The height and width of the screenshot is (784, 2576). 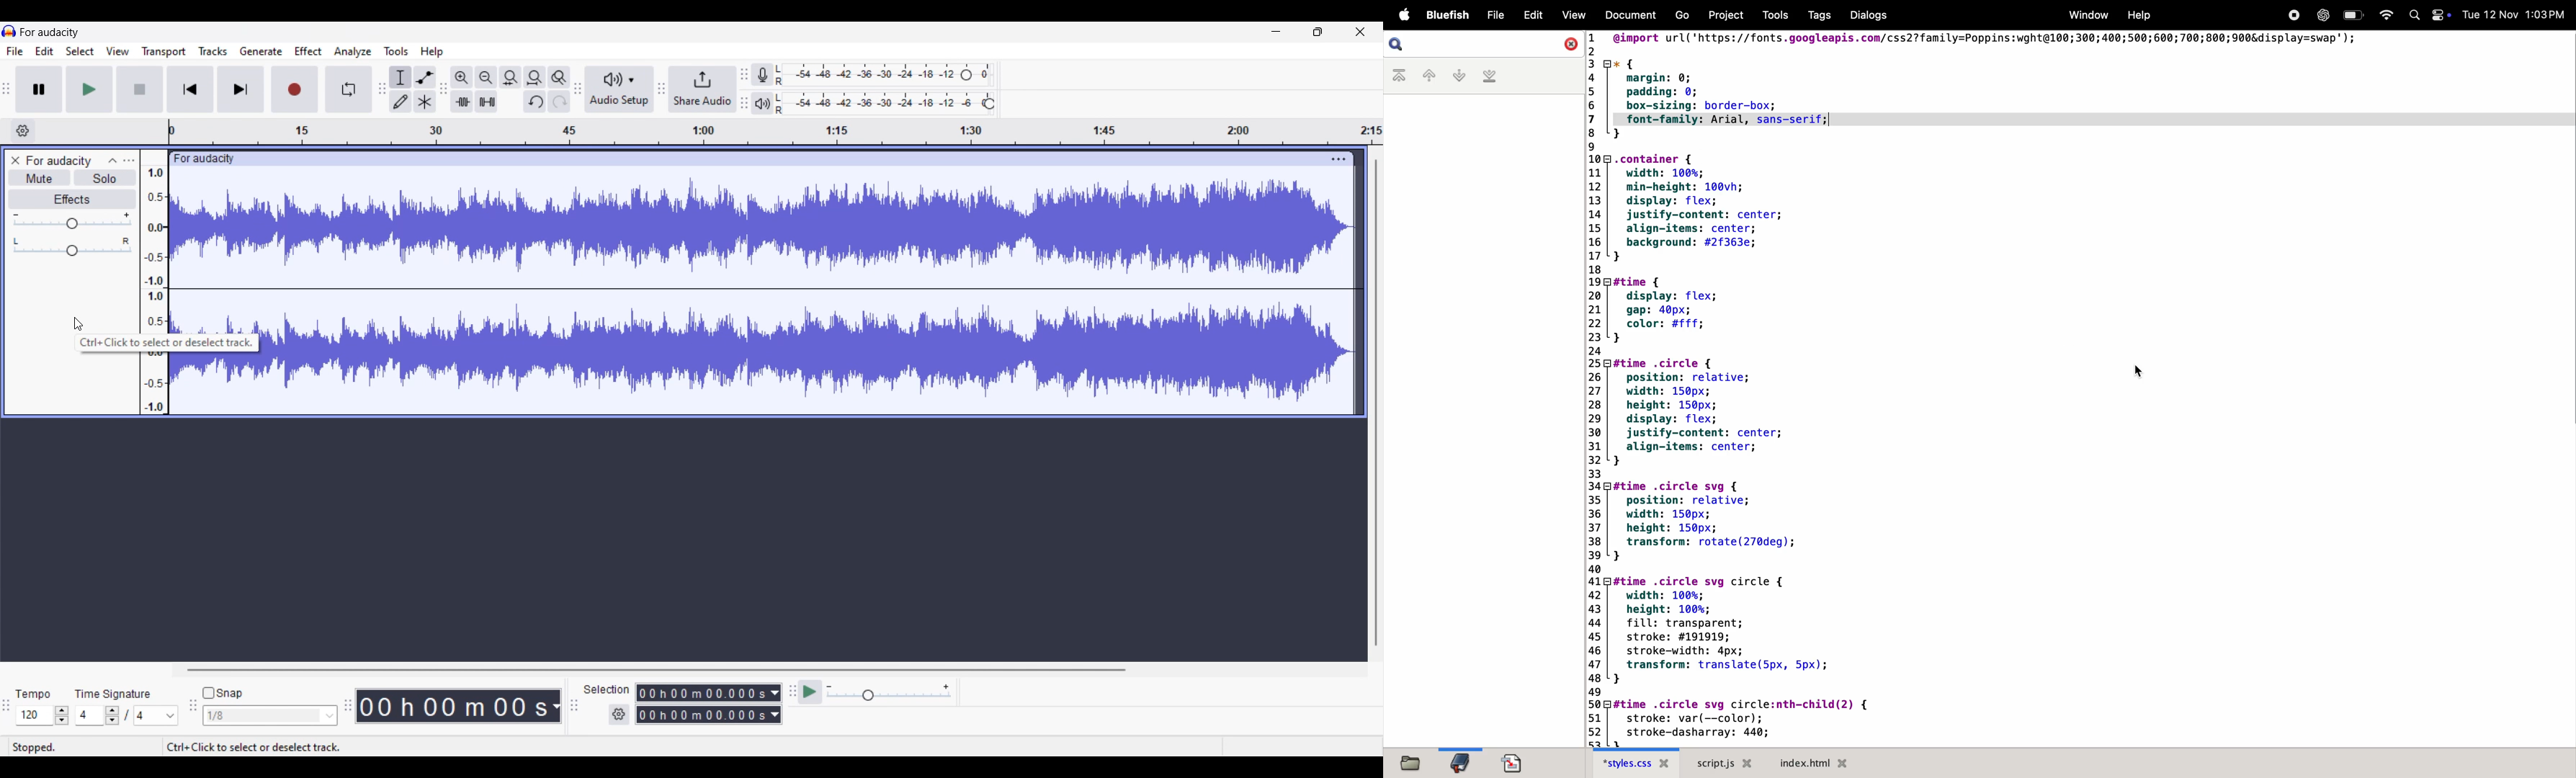 I want to click on view, so click(x=1571, y=15).